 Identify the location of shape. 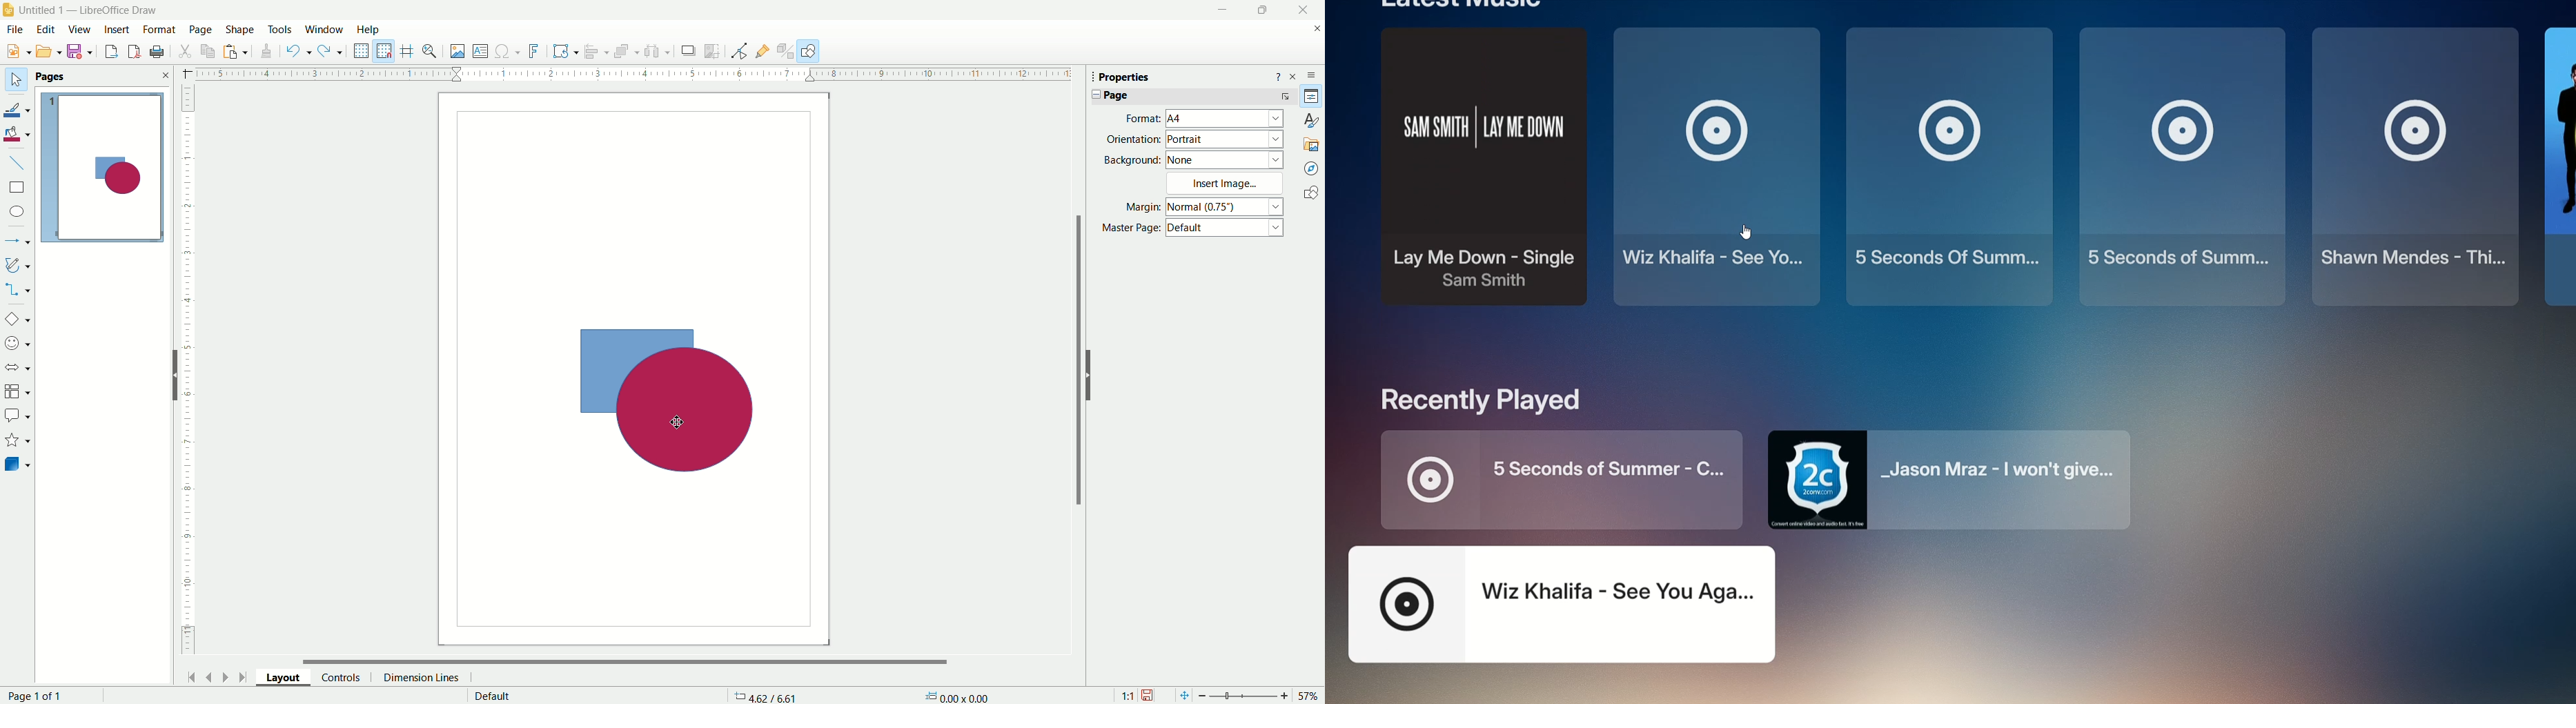
(237, 27).